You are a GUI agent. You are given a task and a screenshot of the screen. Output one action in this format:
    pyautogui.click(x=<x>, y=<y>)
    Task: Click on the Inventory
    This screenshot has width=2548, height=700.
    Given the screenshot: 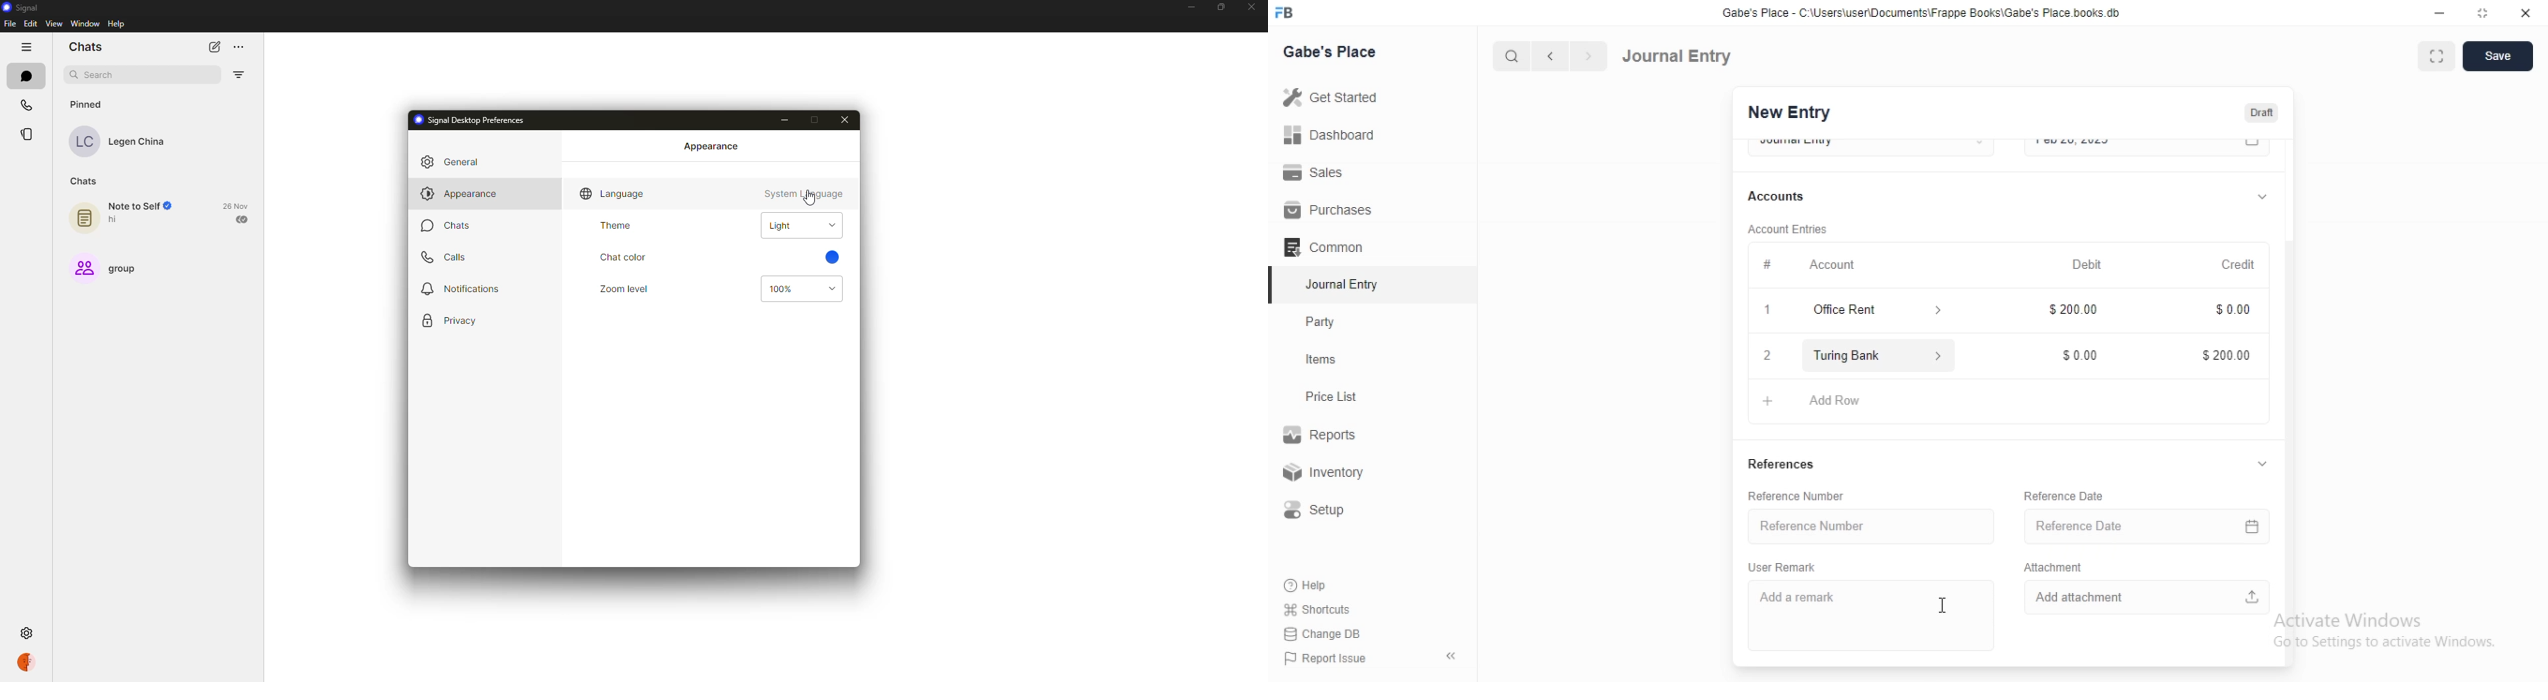 What is the action you would take?
    pyautogui.click(x=1327, y=474)
    